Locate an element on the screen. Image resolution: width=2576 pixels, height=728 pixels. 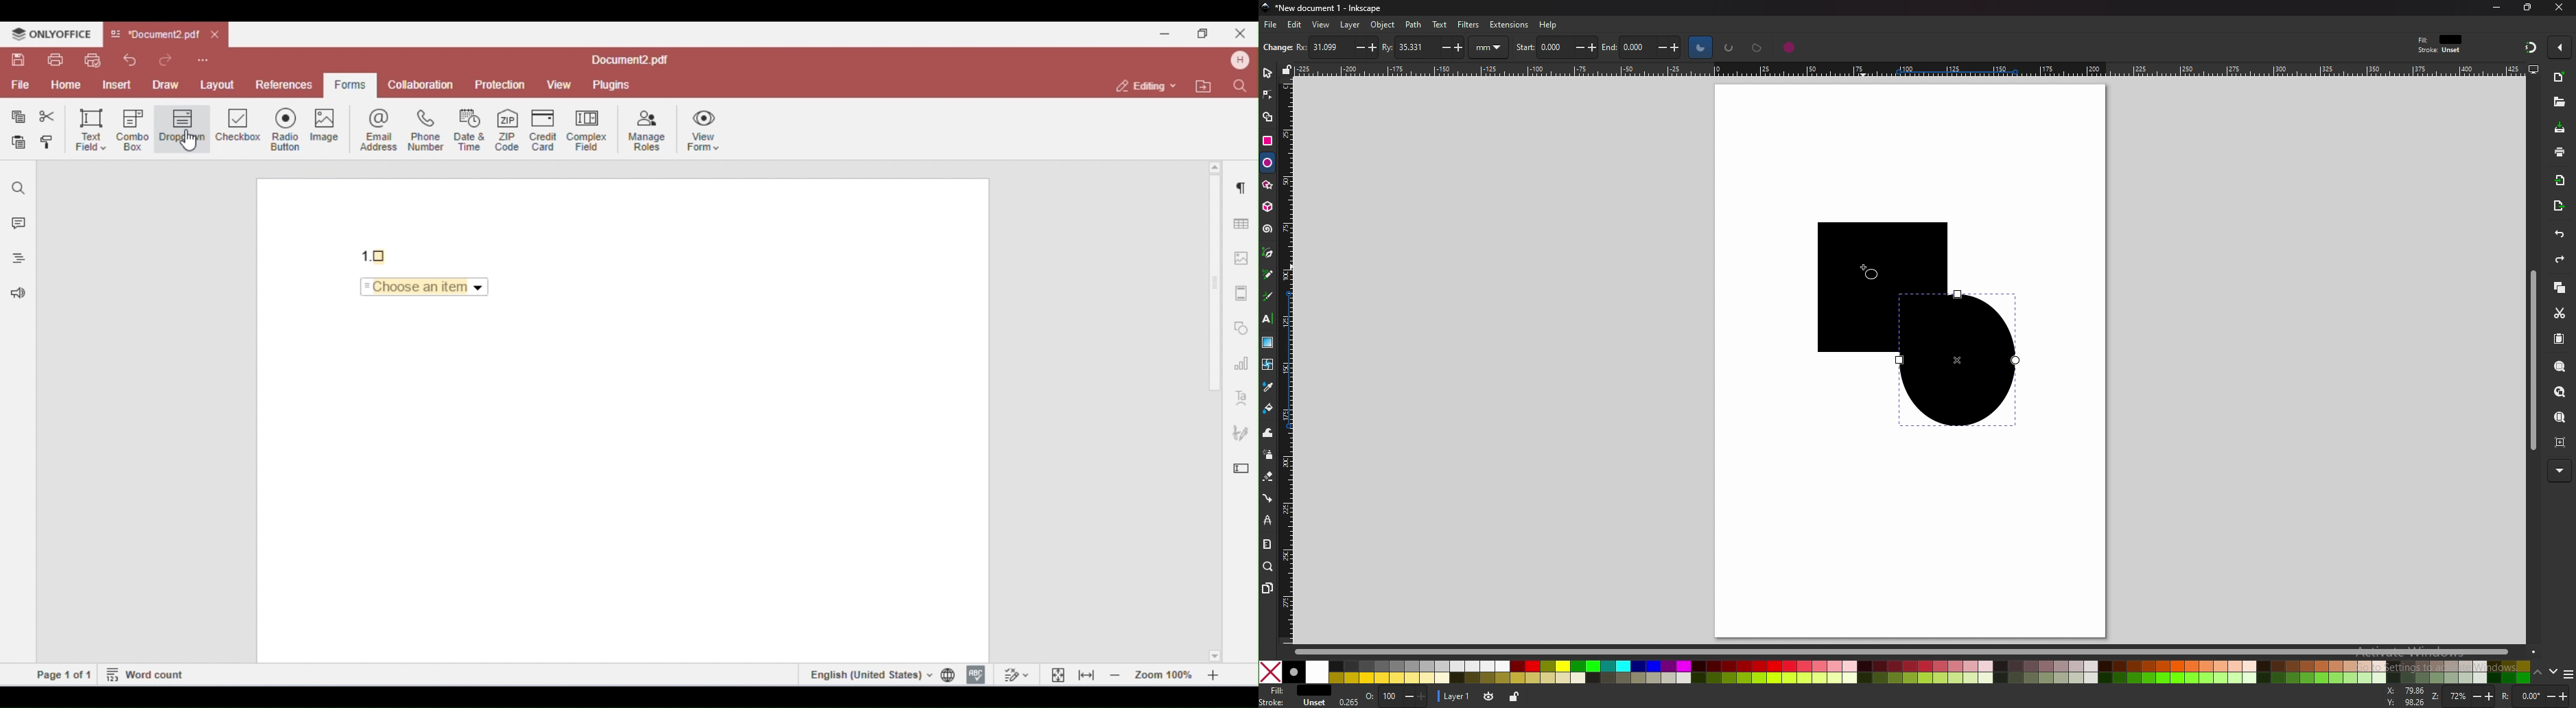
redo is located at coordinates (2560, 259).